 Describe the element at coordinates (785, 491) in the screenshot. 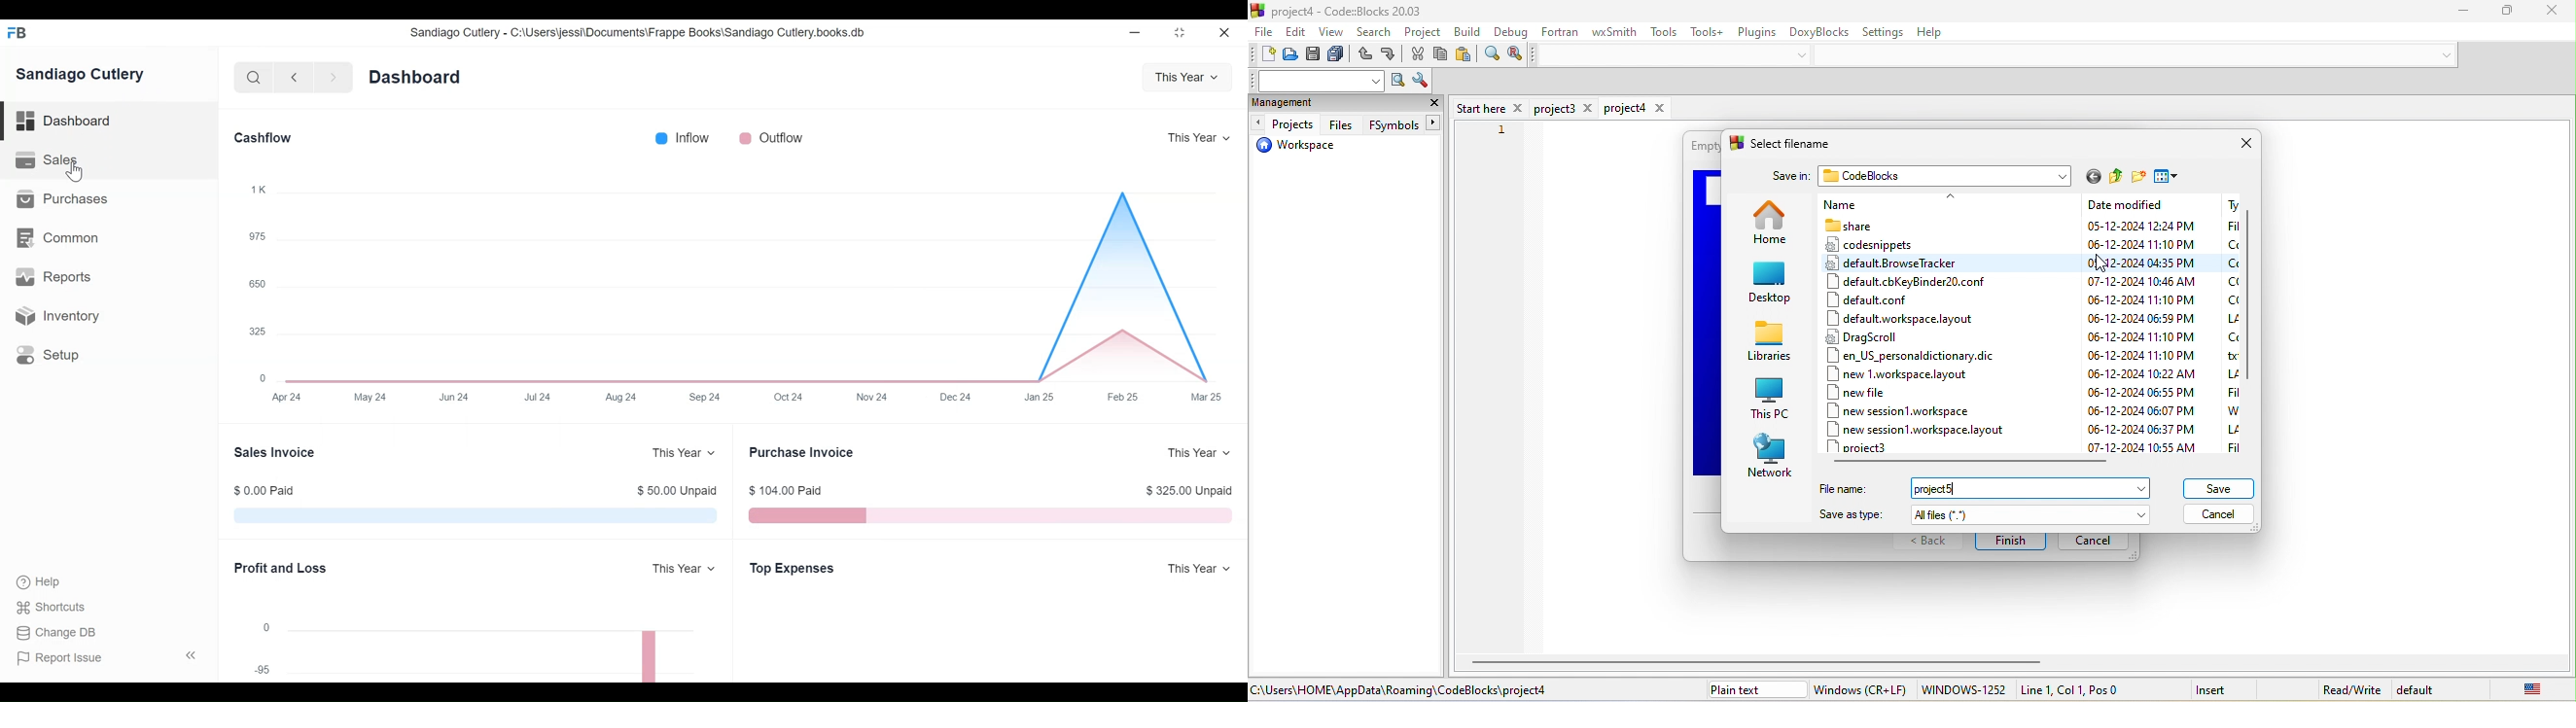

I see `$ 104.00 Paid` at that location.